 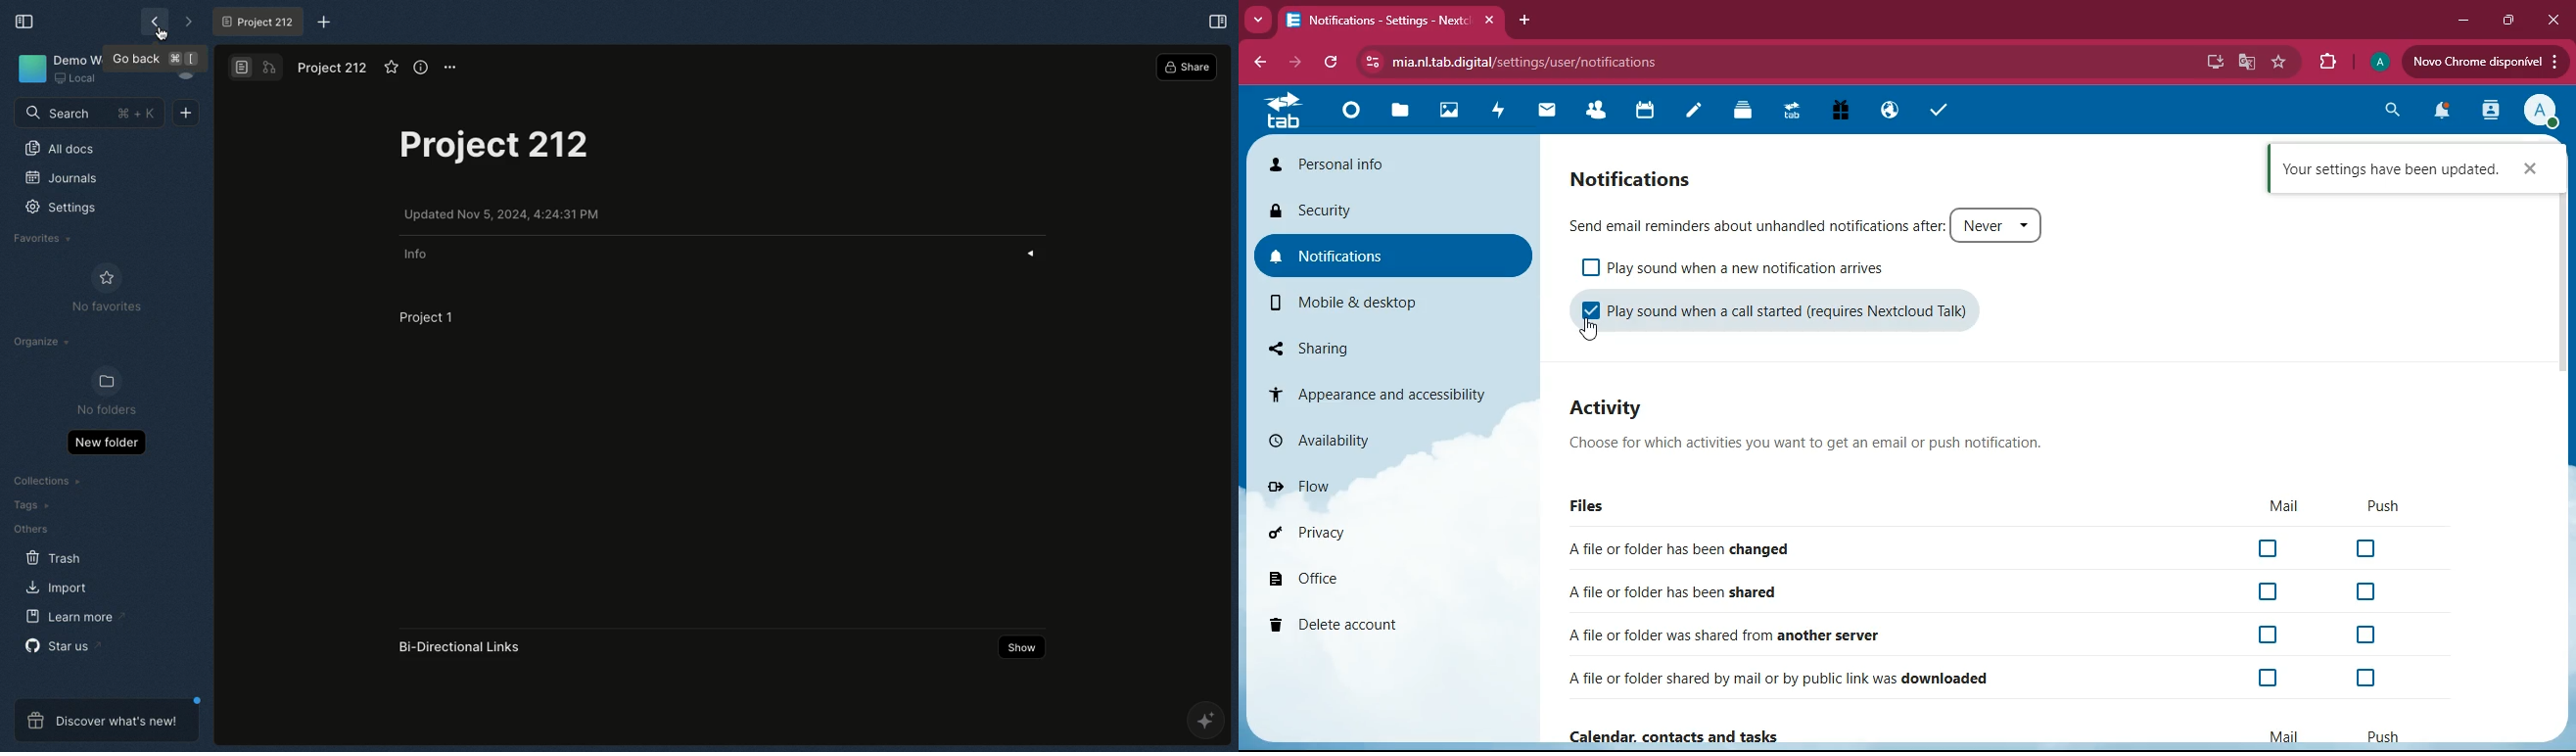 What do you see at coordinates (257, 68) in the screenshot?
I see `Switch` at bounding box center [257, 68].